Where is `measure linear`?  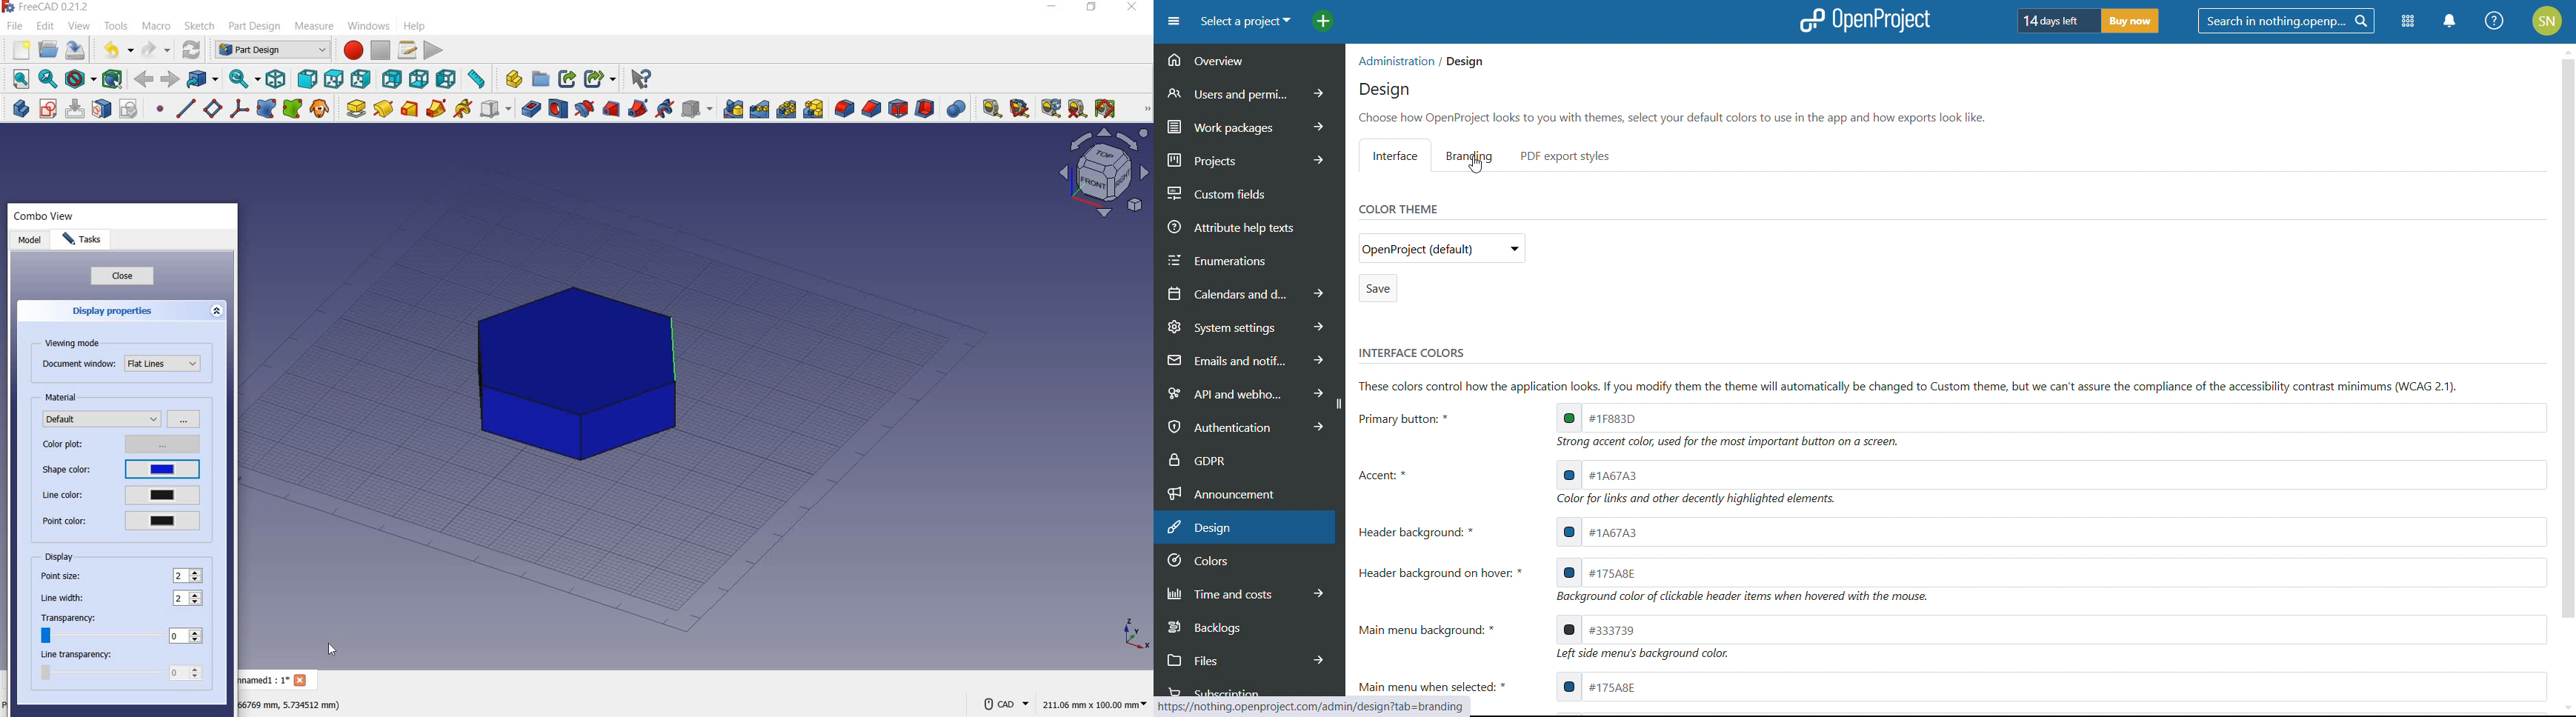
measure linear is located at coordinates (989, 110).